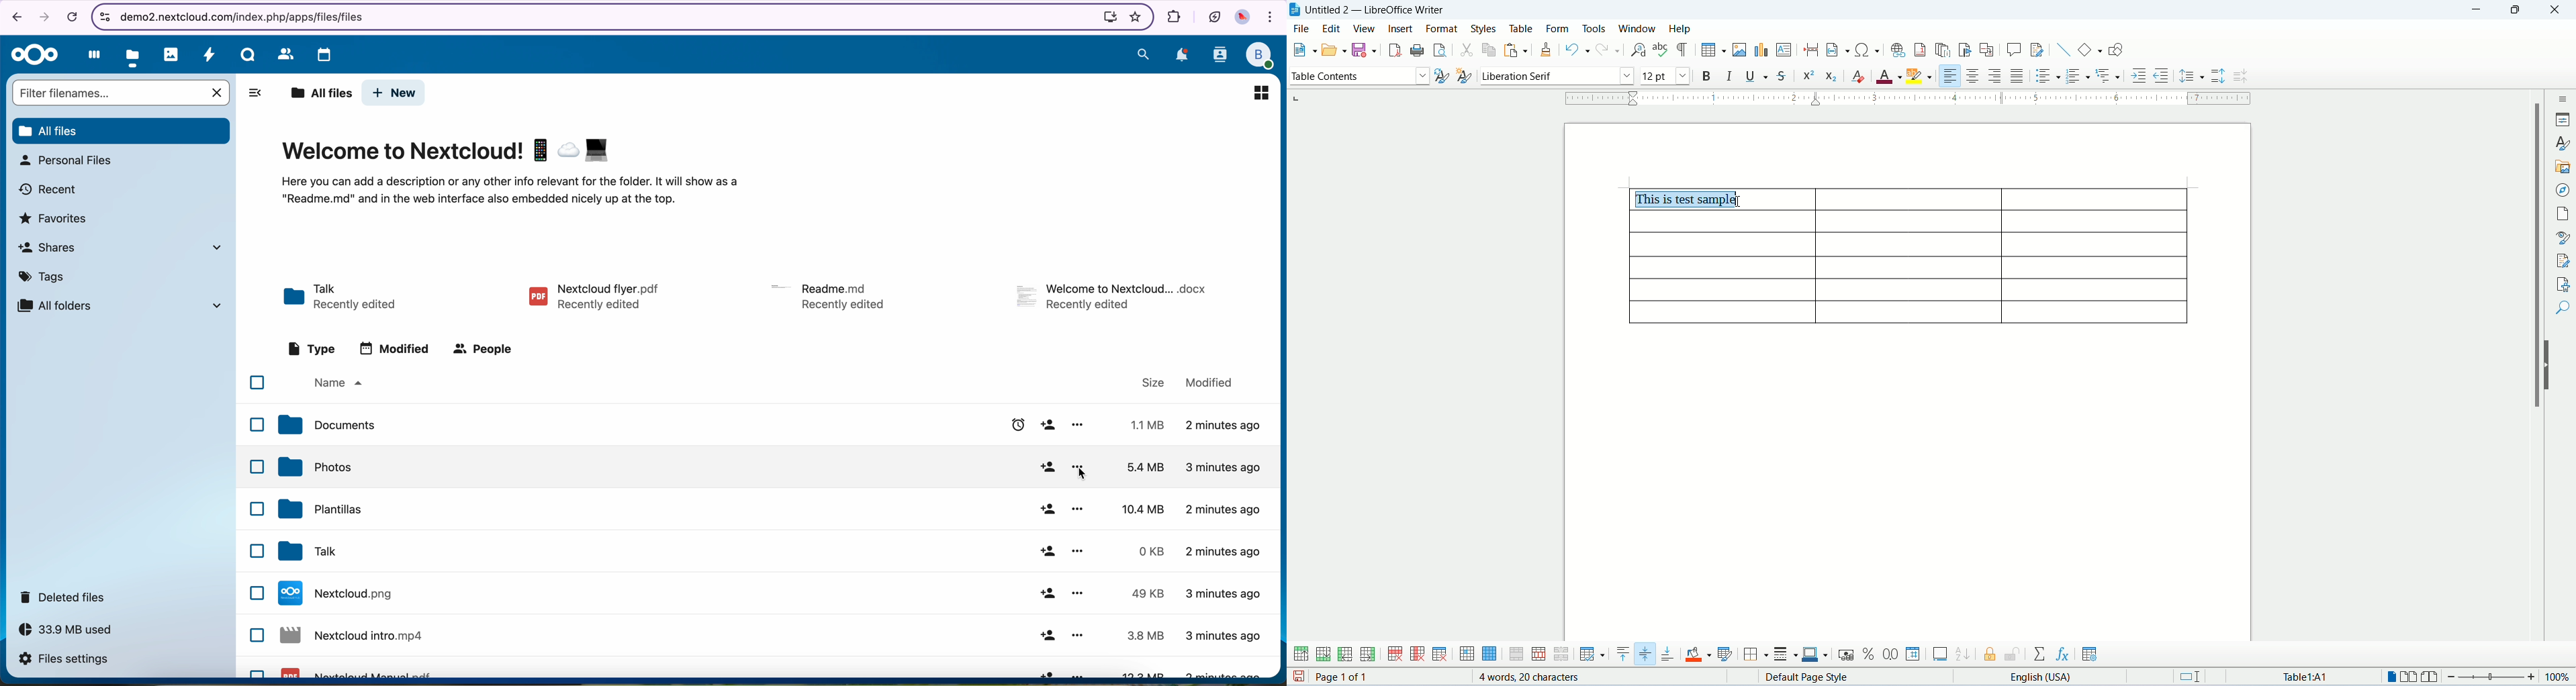  Describe the element at coordinates (1046, 552) in the screenshot. I see `share` at that location.